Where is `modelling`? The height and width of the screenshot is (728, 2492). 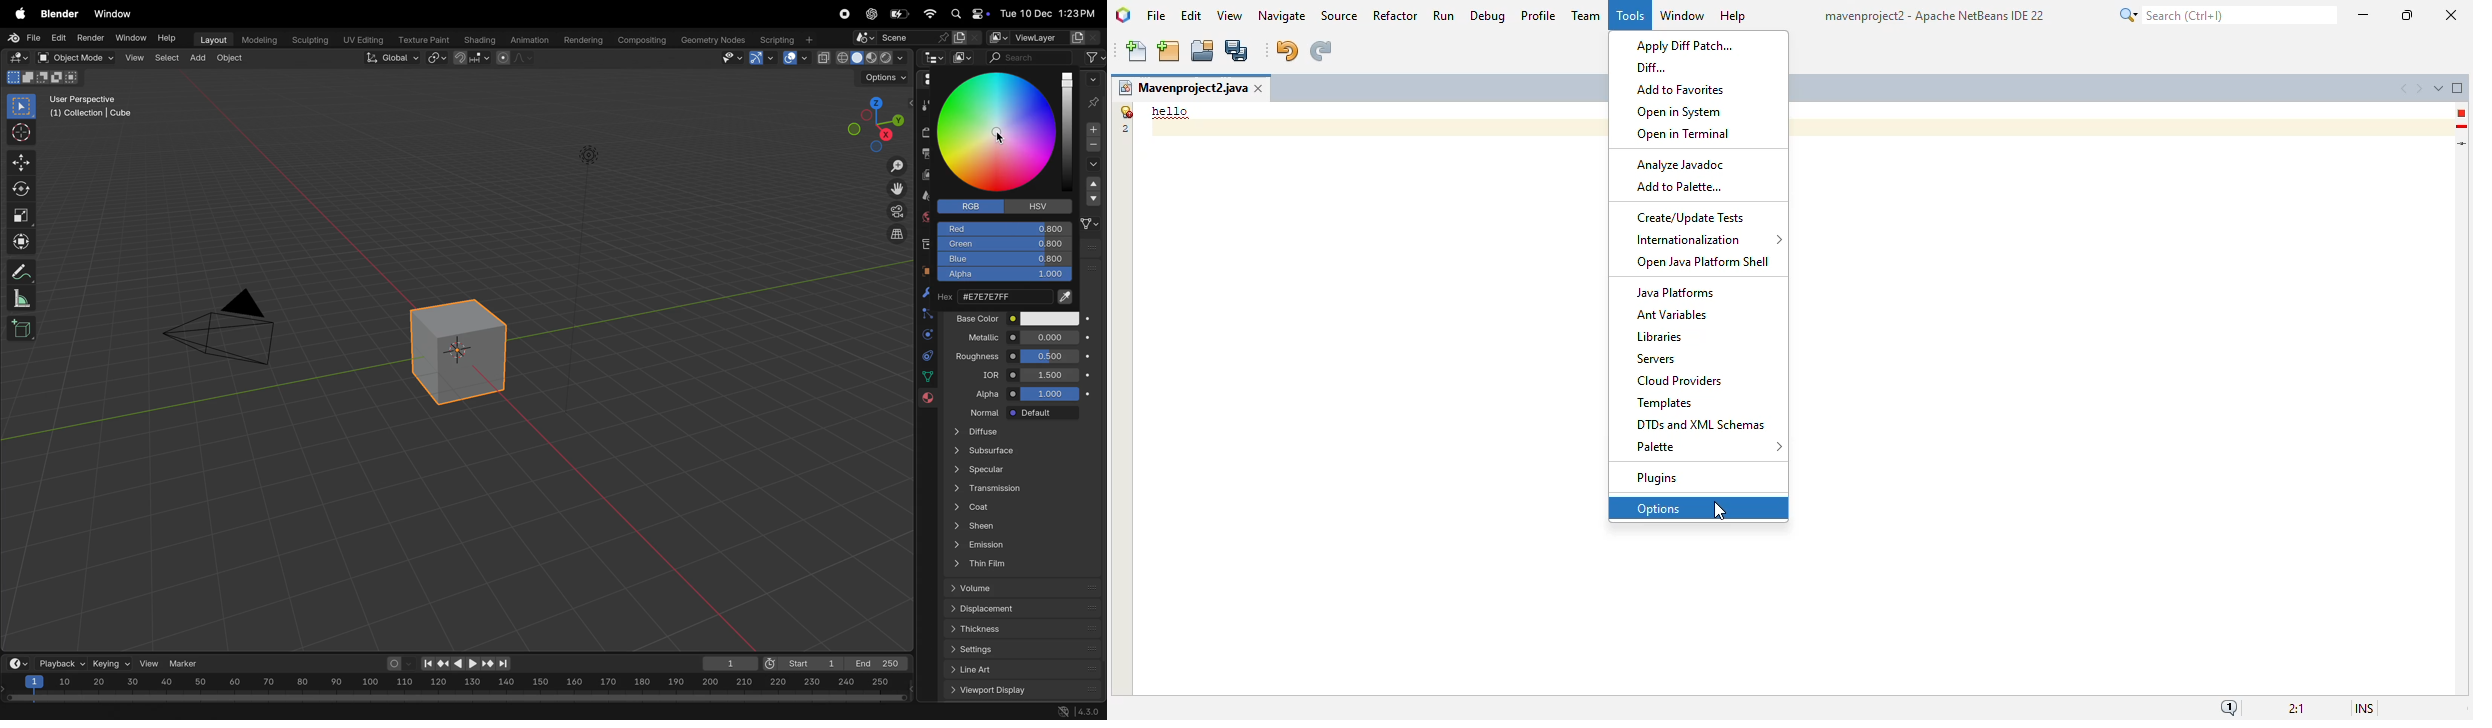 modelling is located at coordinates (258, 38).